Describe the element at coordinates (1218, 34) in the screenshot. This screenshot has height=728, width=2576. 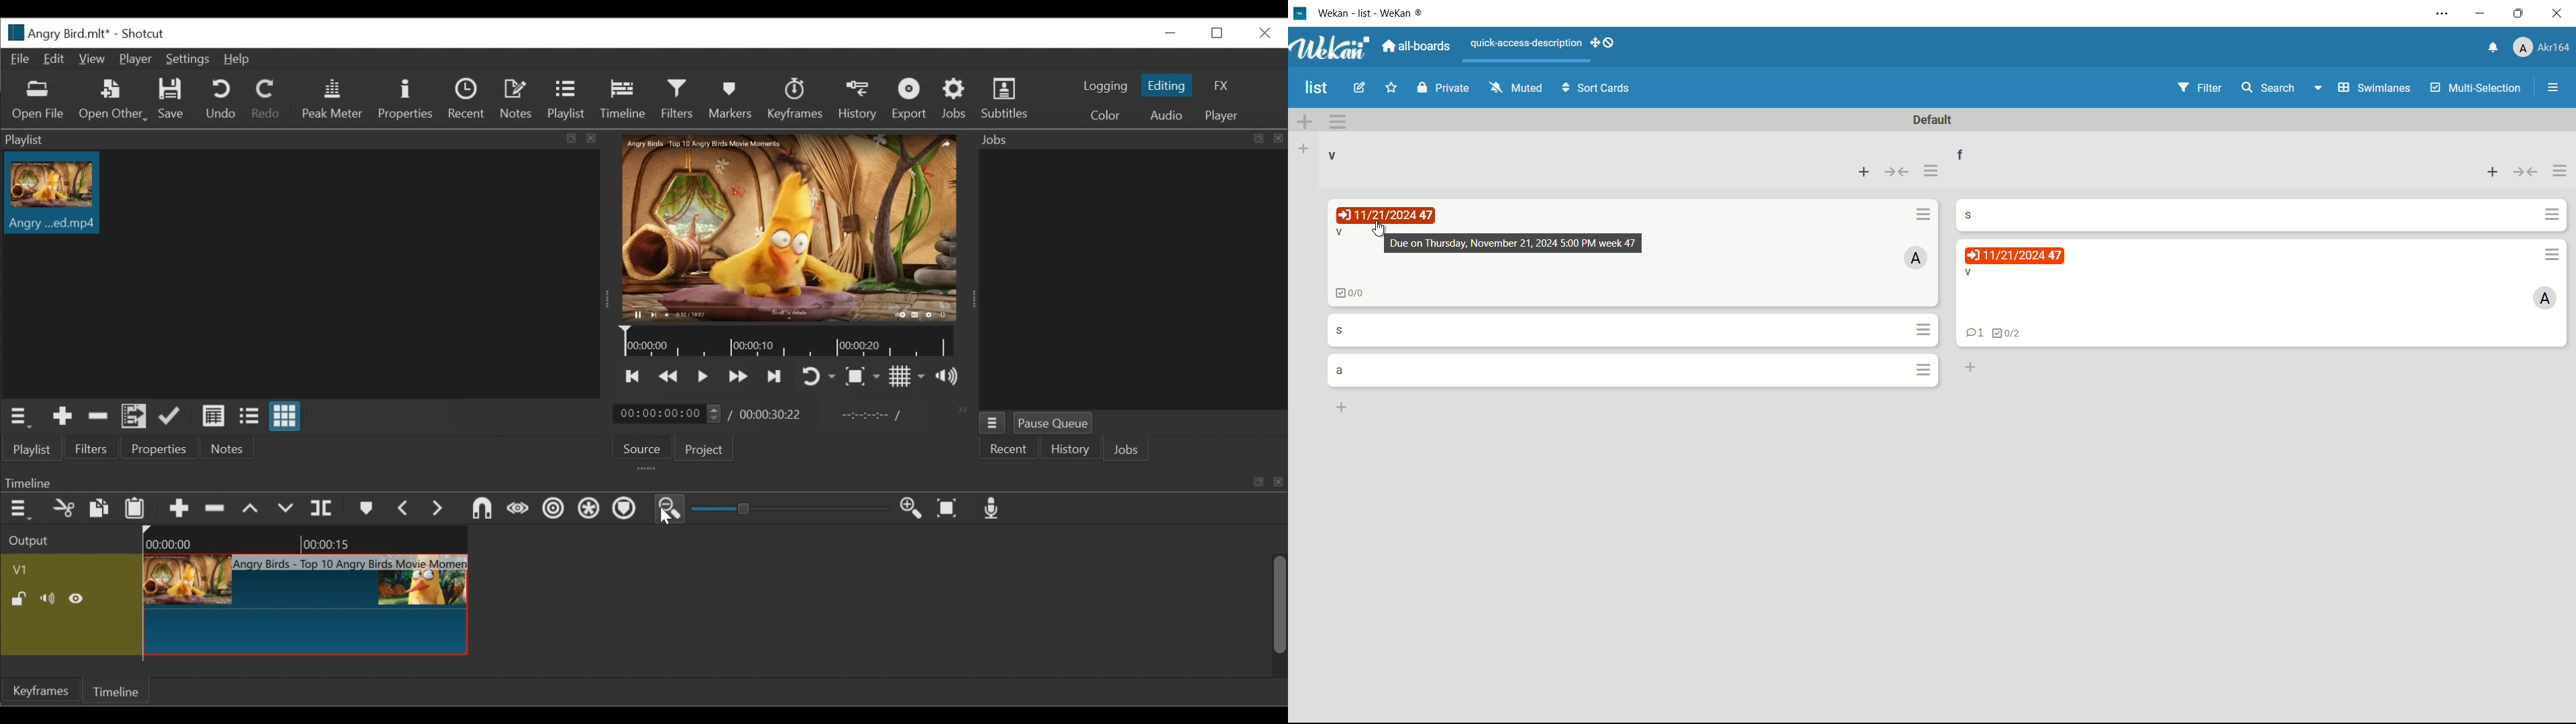
I see `Restore` at that location.